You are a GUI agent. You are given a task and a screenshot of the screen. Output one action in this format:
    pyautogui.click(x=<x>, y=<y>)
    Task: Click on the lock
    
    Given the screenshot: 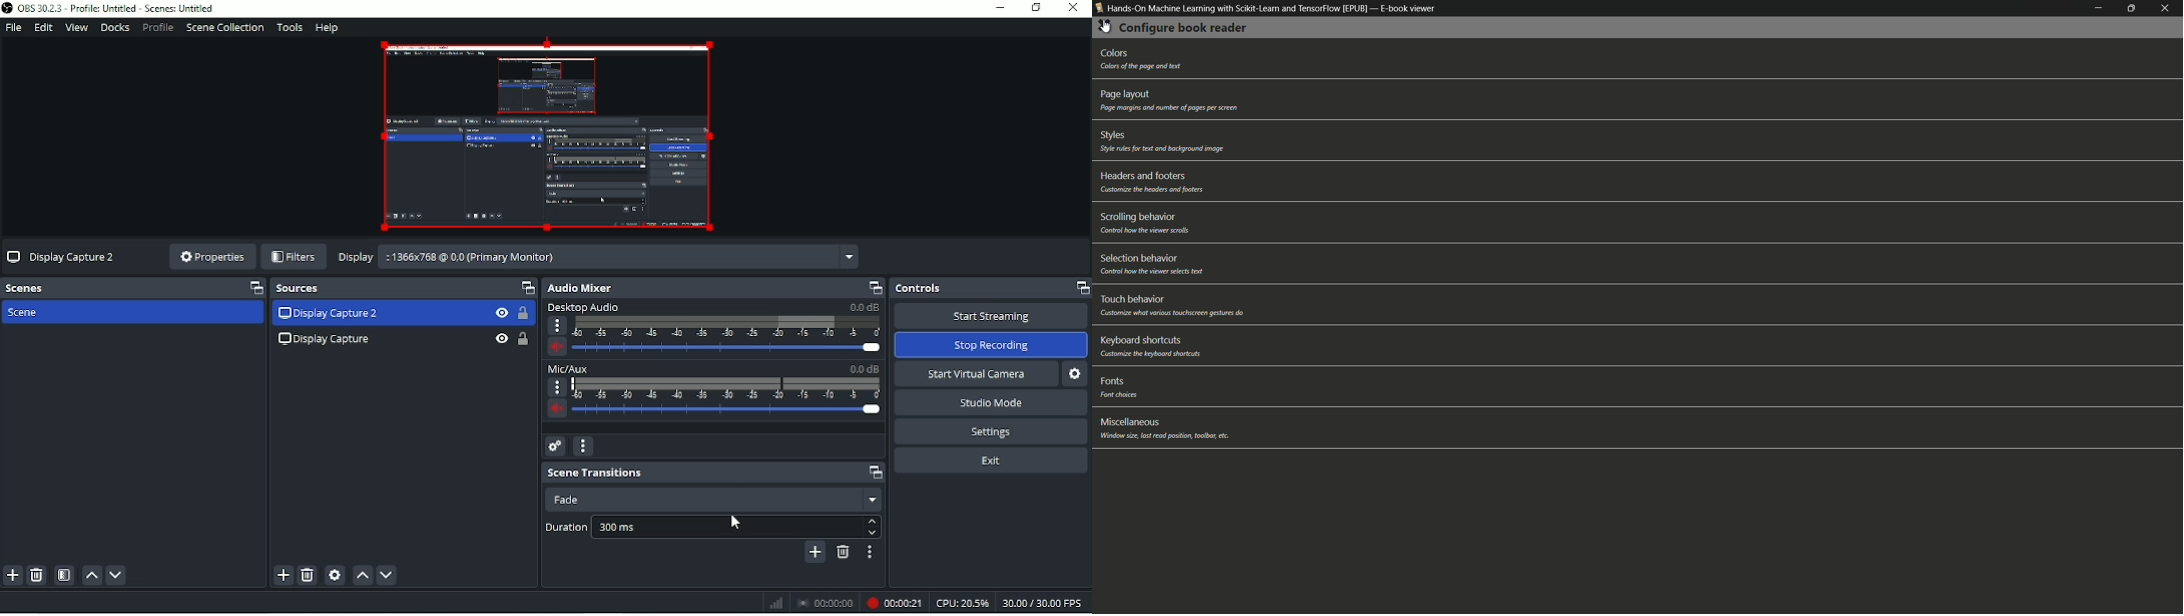 What is the action you would take?
    pyautogui.click(x=524, y=339)
    